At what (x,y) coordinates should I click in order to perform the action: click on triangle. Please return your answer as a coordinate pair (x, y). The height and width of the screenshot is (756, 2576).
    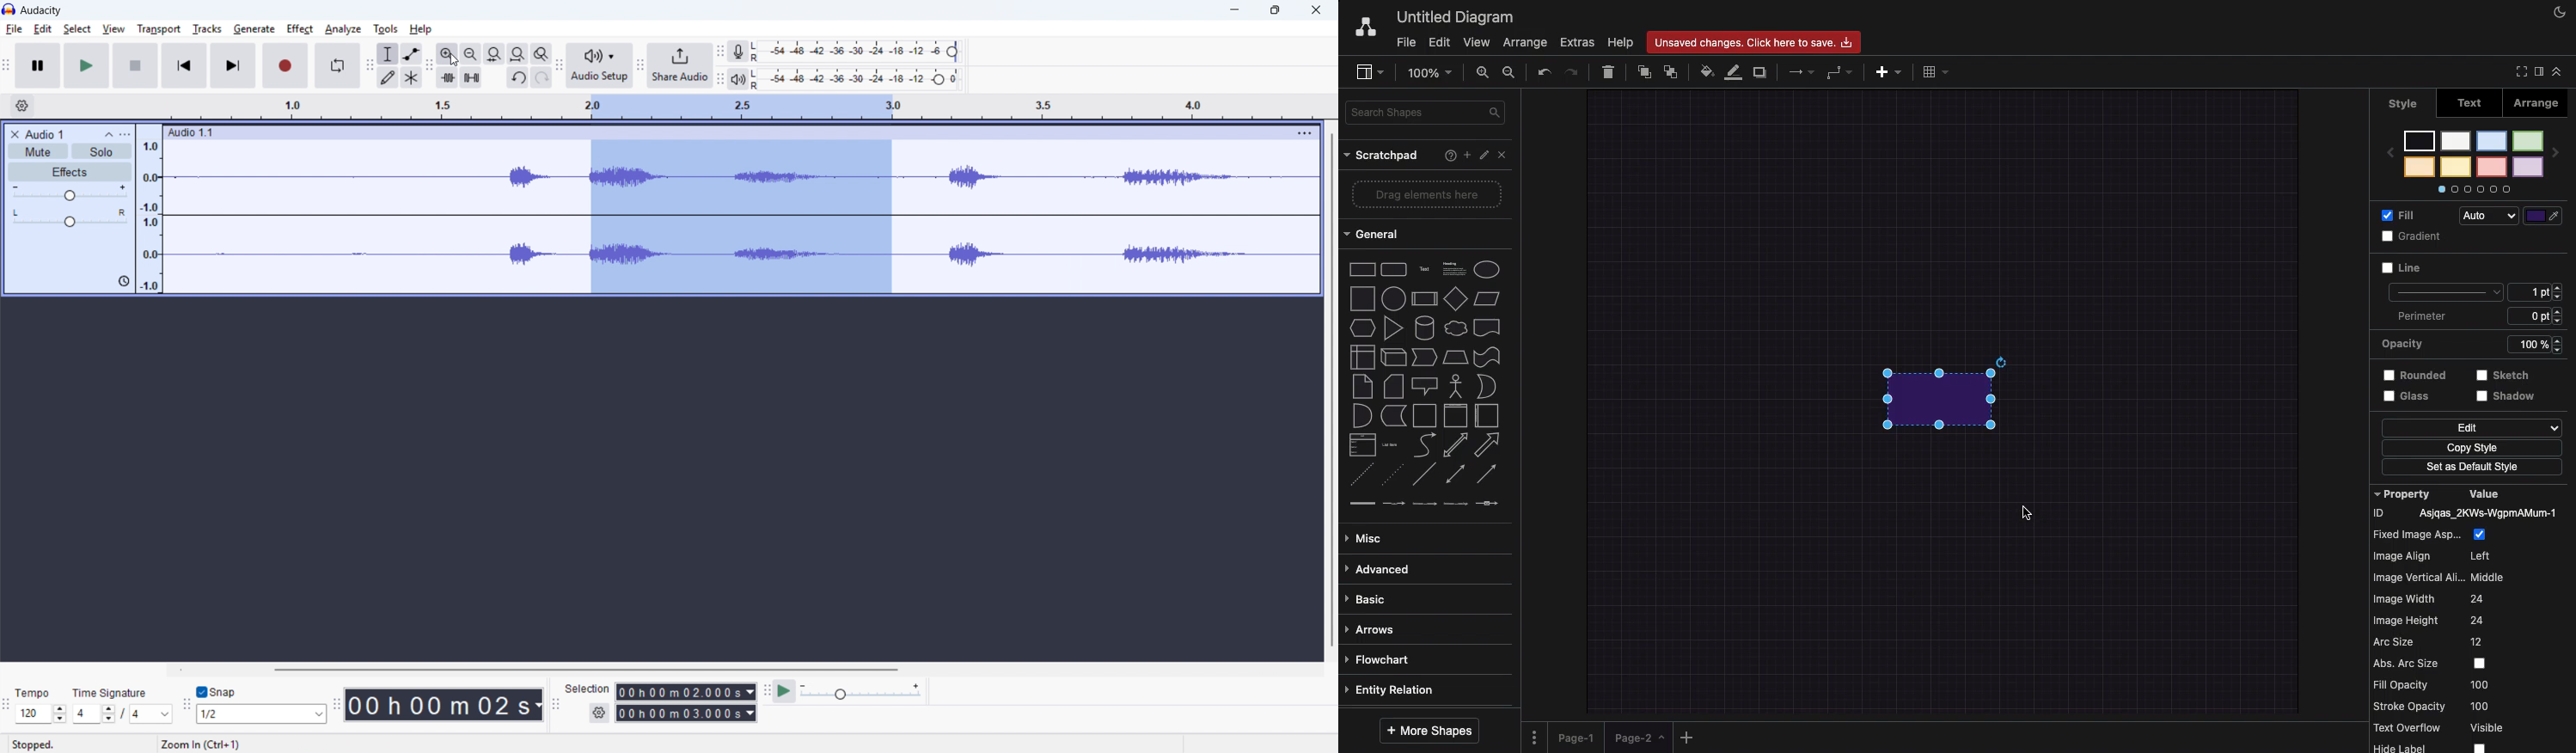
    Looking at the image, I should click on (1392, 328).